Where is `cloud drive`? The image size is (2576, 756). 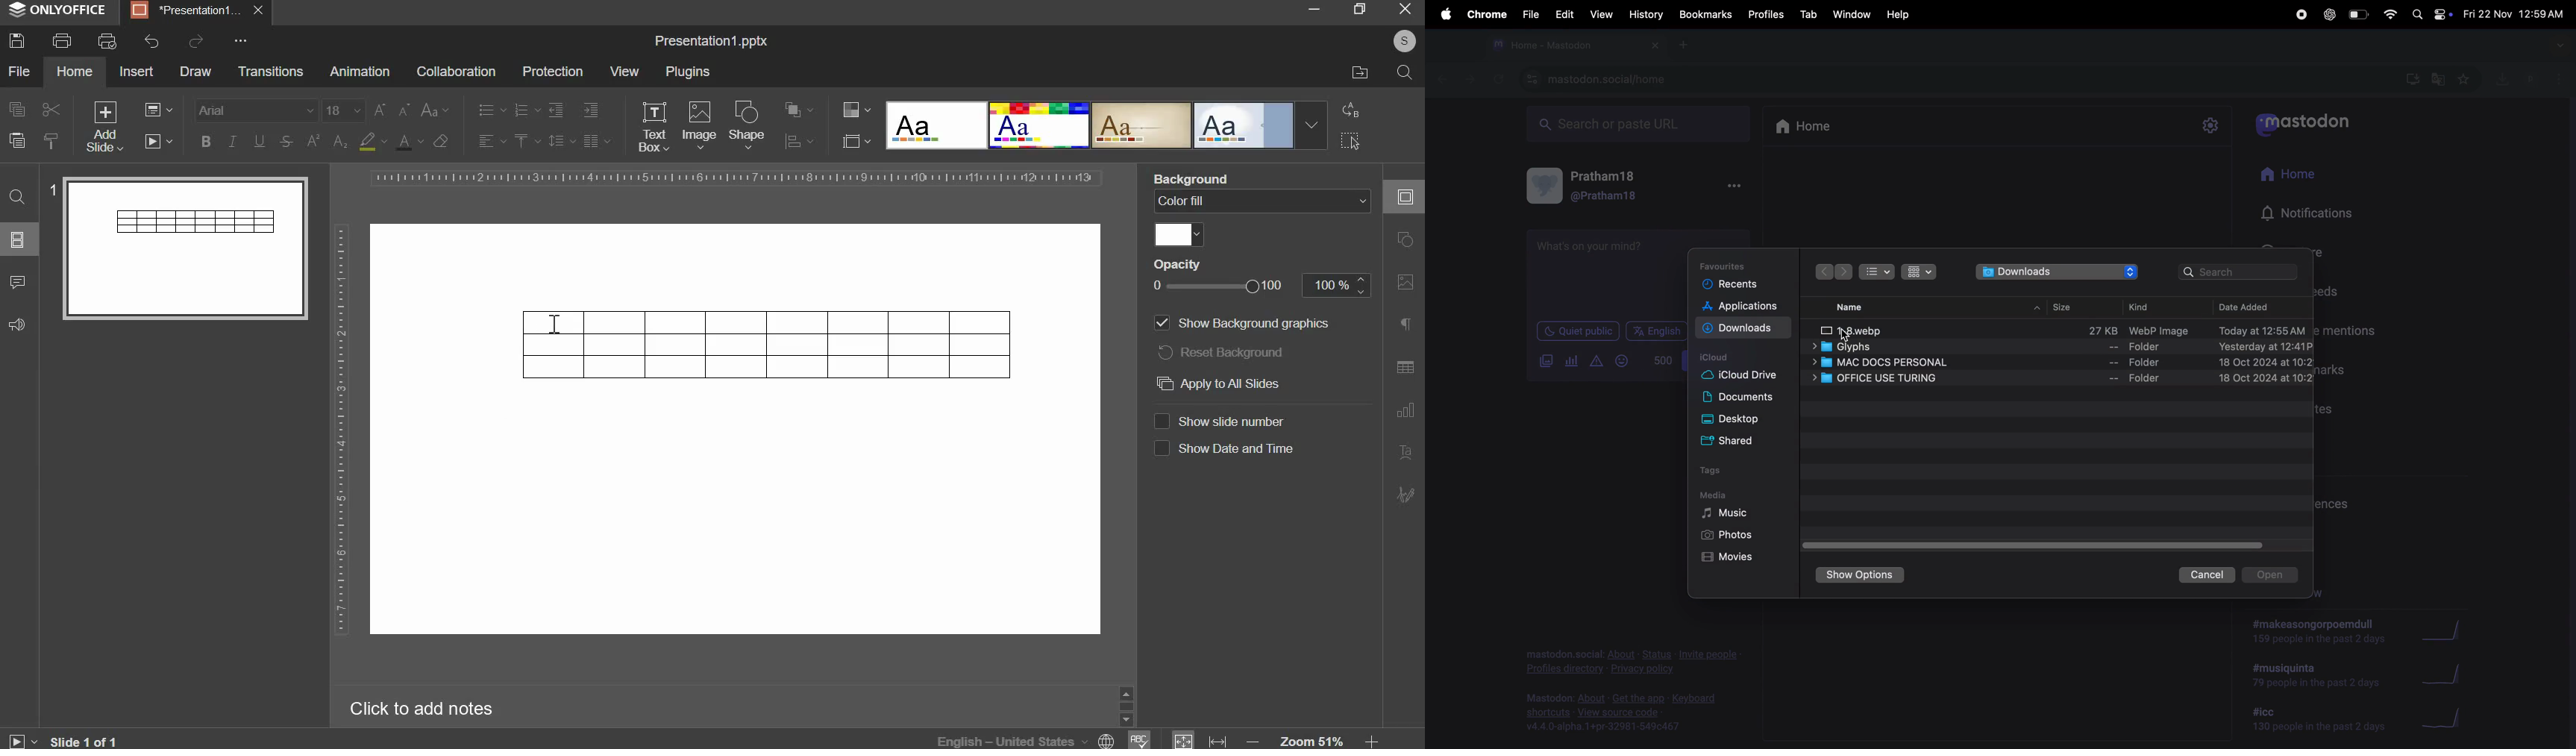 cloud drive is located at coordinates (1741, 377).